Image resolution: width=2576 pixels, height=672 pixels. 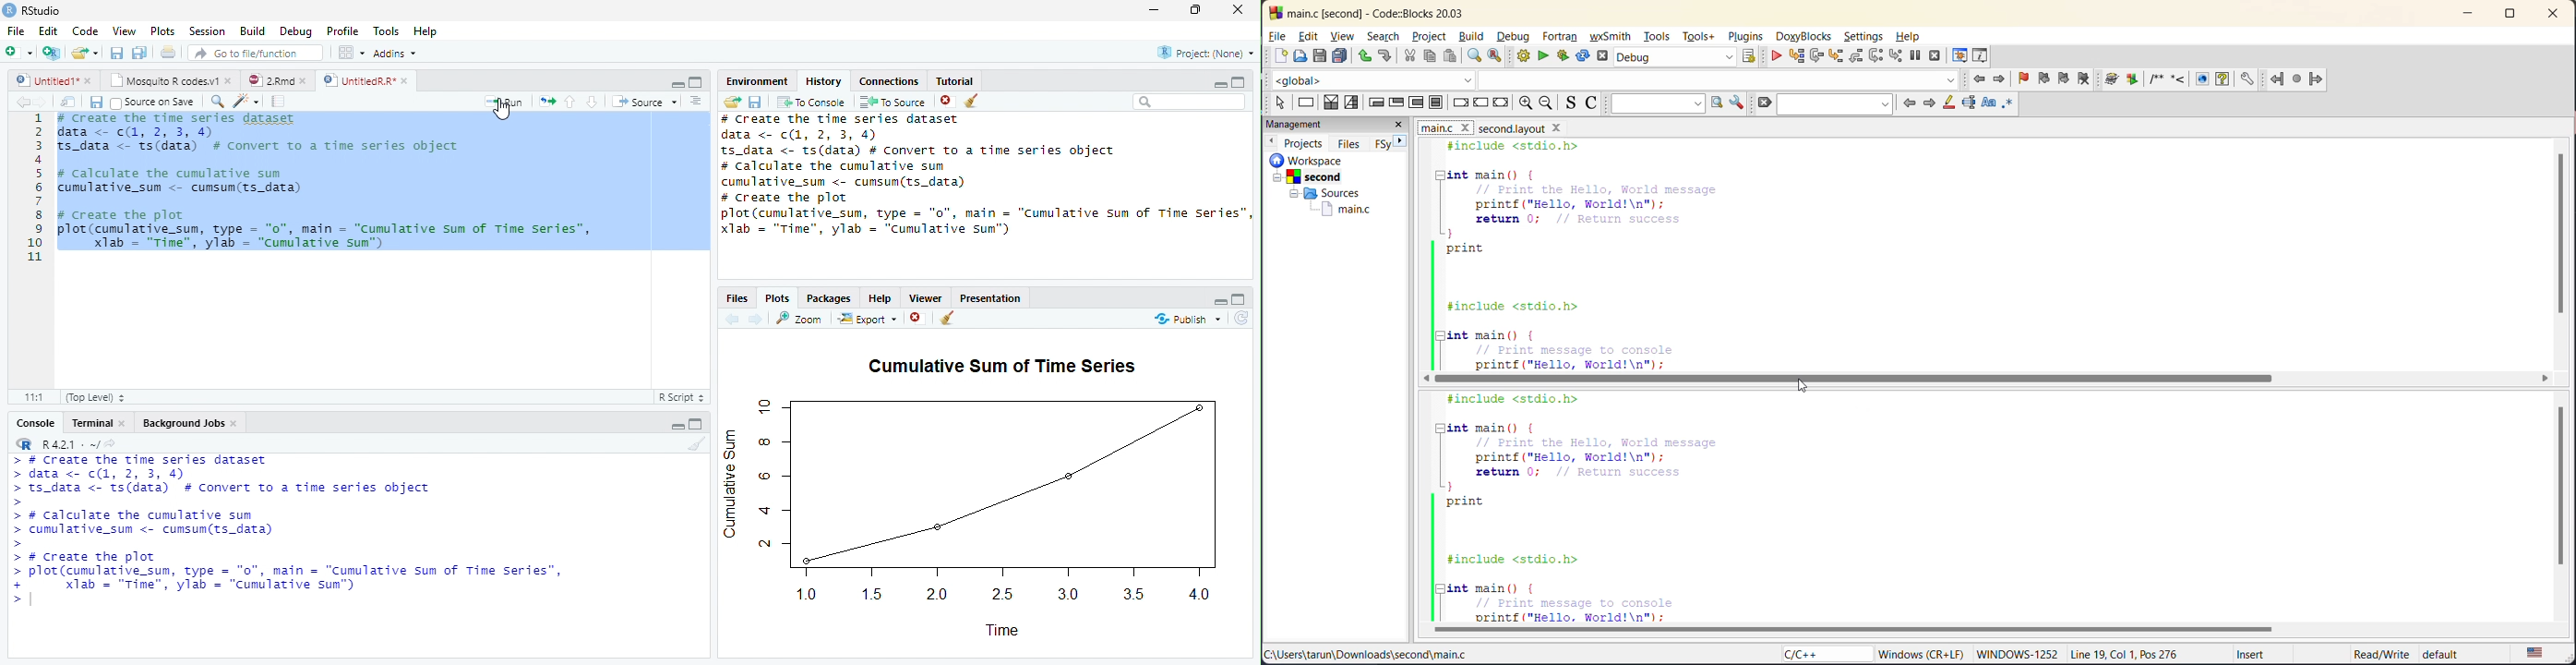 What do you see at coordinates (947, 320) in the screenshot?
I see `Clear Console` at bounding box center [947, 320].